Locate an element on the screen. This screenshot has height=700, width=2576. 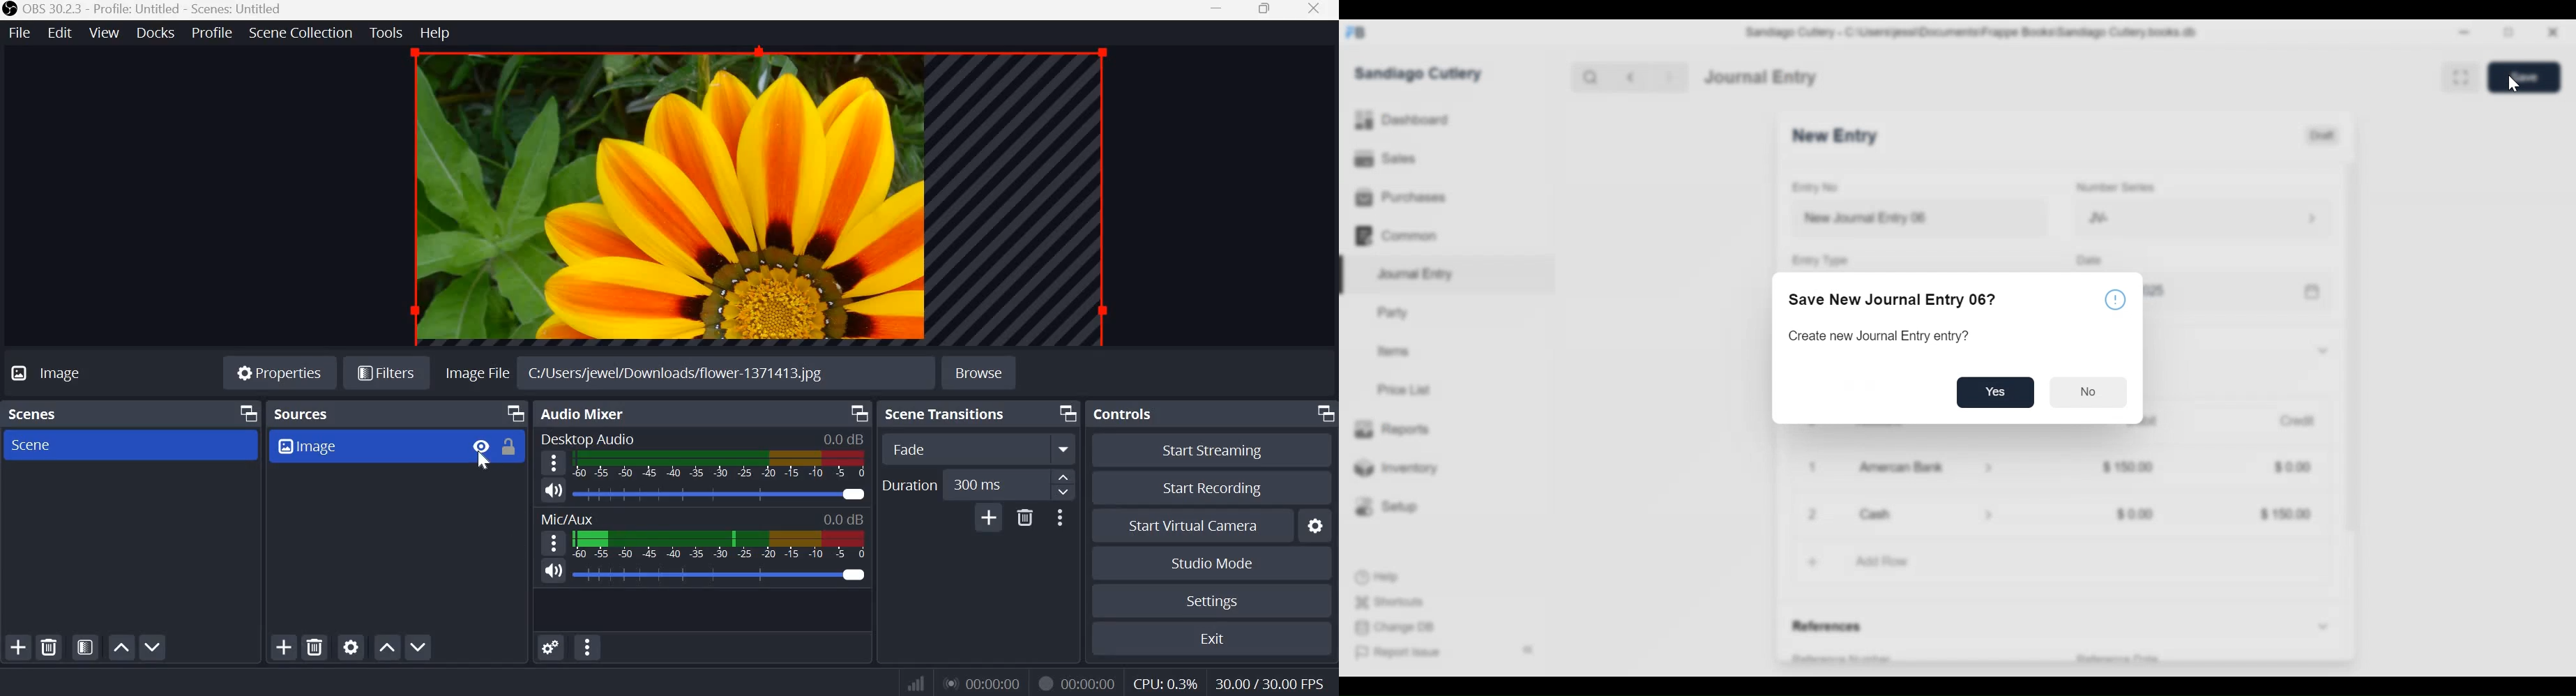
Recording Status Icon is located at coordinates (1045, 683).